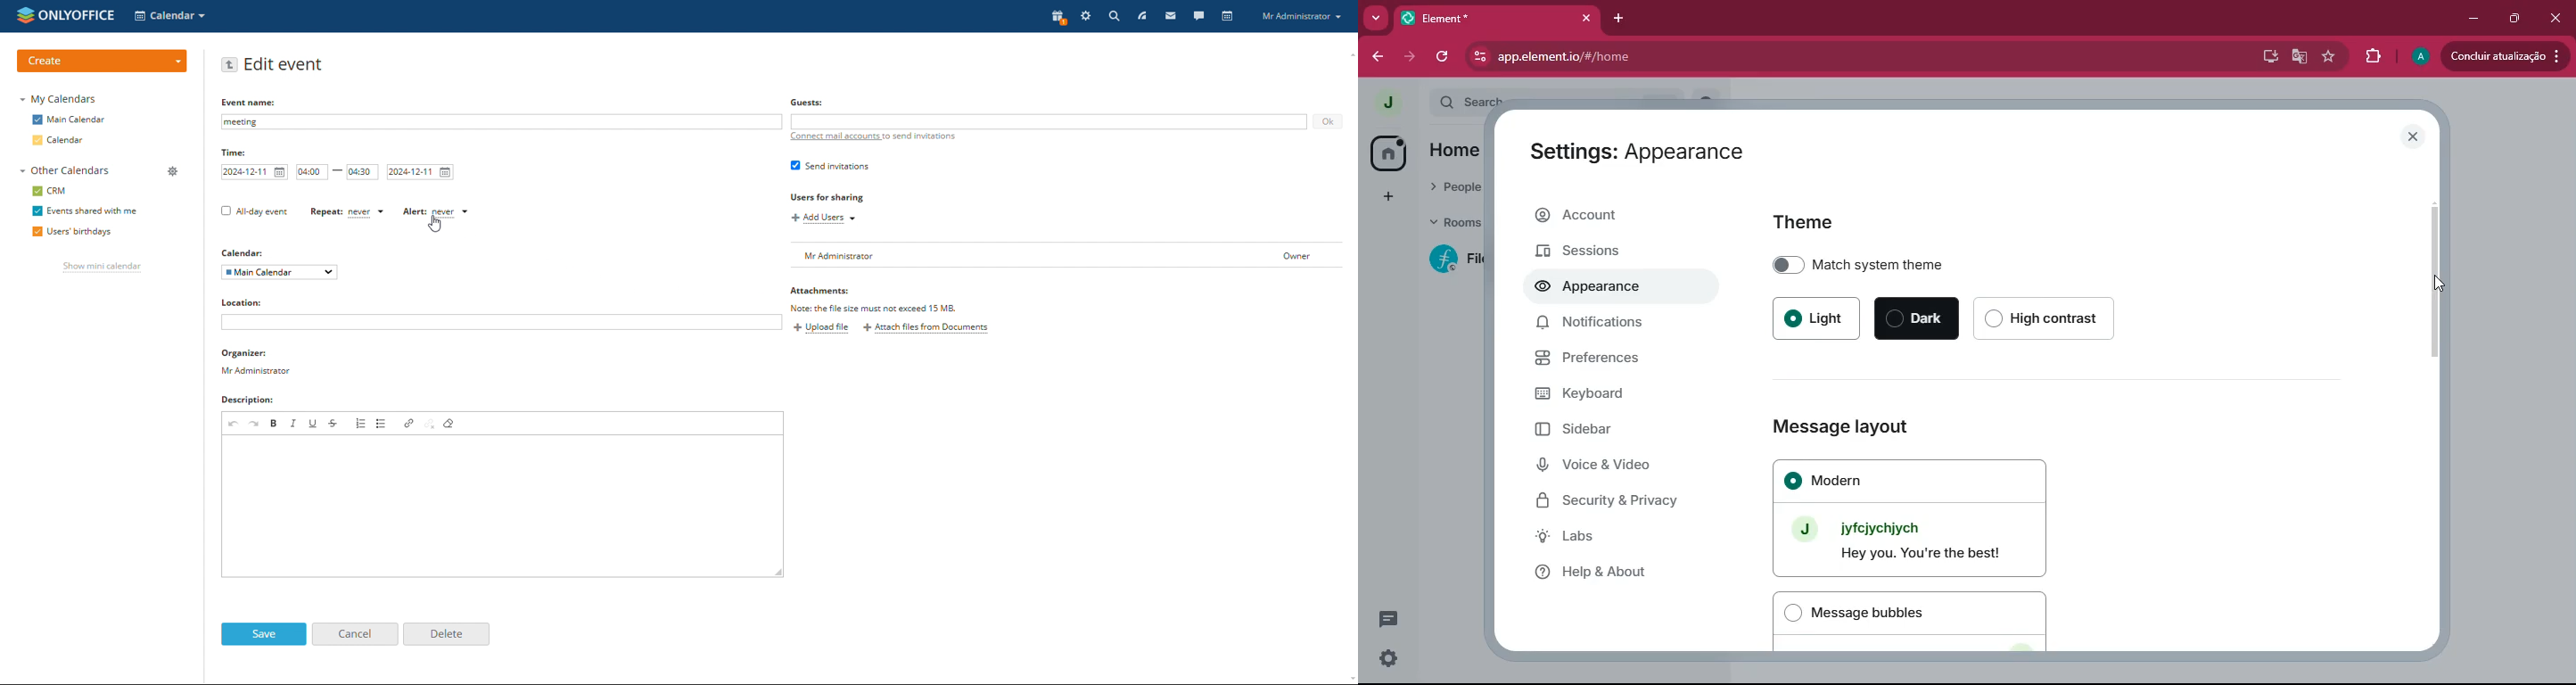 The image size is (2576, 700). Describe the element at coordinates (1616, 571) in the screenshot. I see `help` at that location.